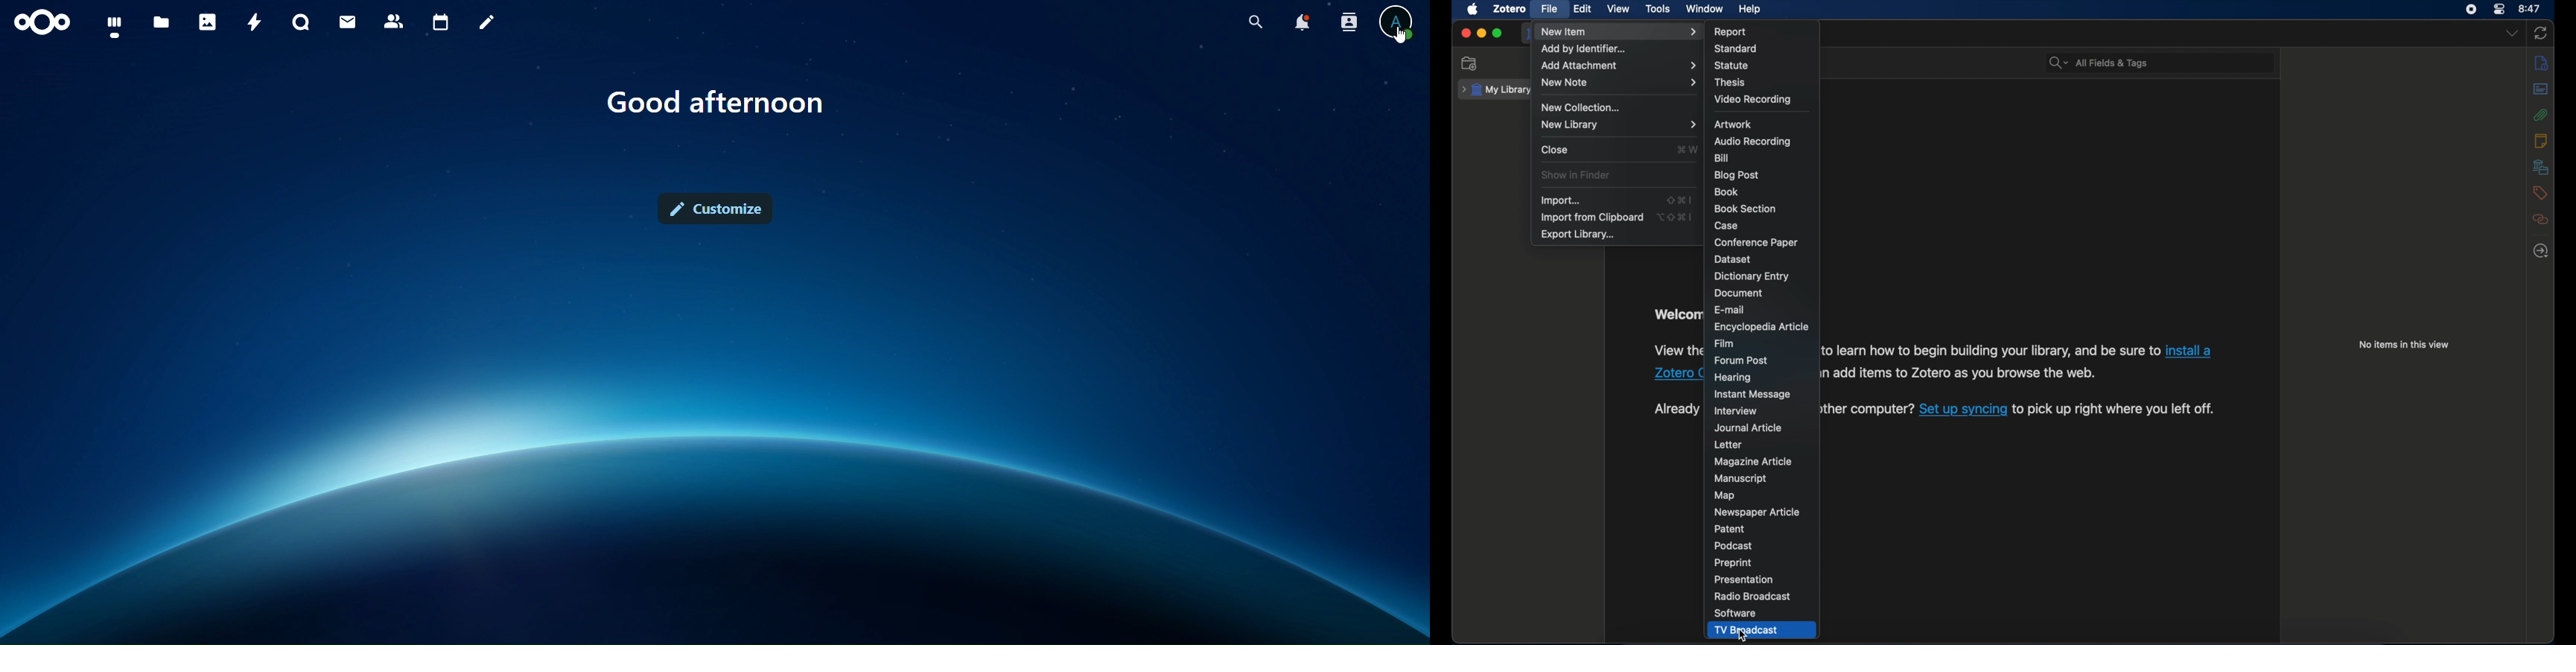  I want to click on new library, so click(1617, 125).